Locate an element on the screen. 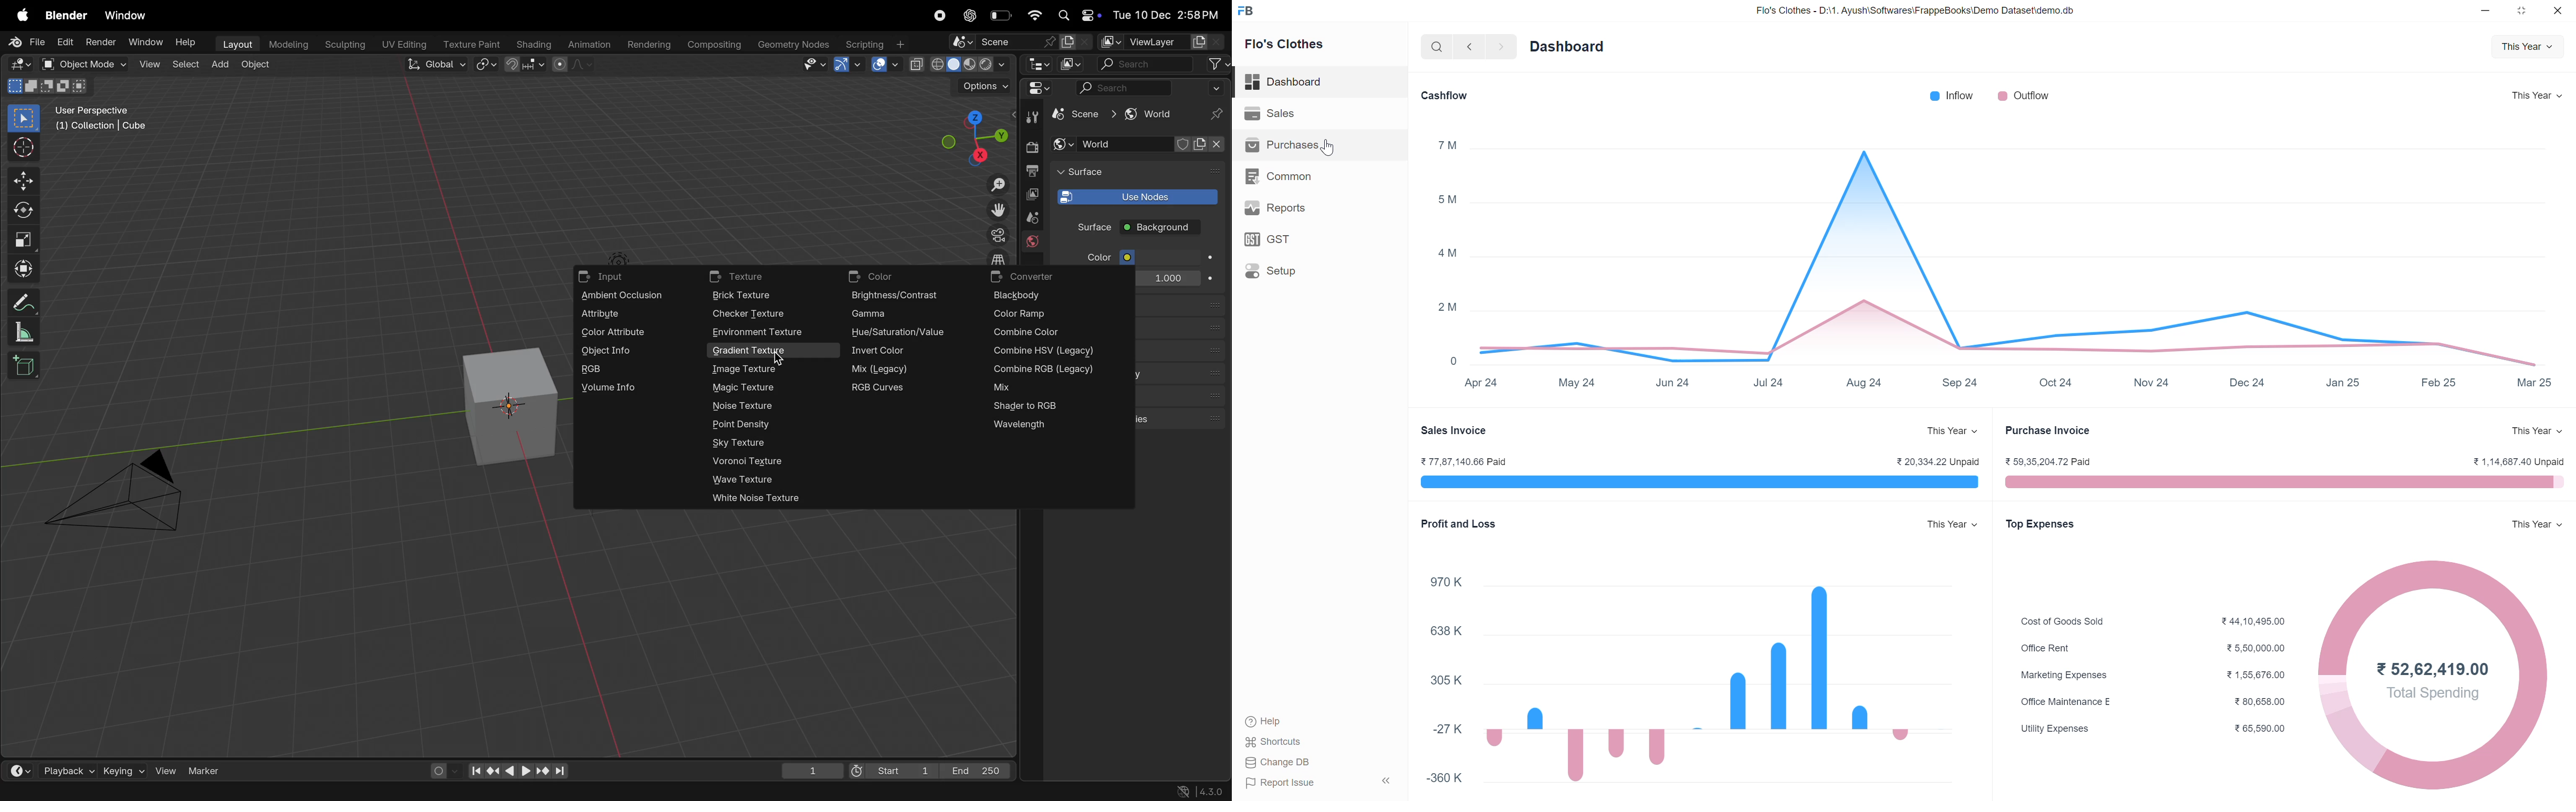 The image size is (2576, 812). outflow is located at coordinates (2023, 96).